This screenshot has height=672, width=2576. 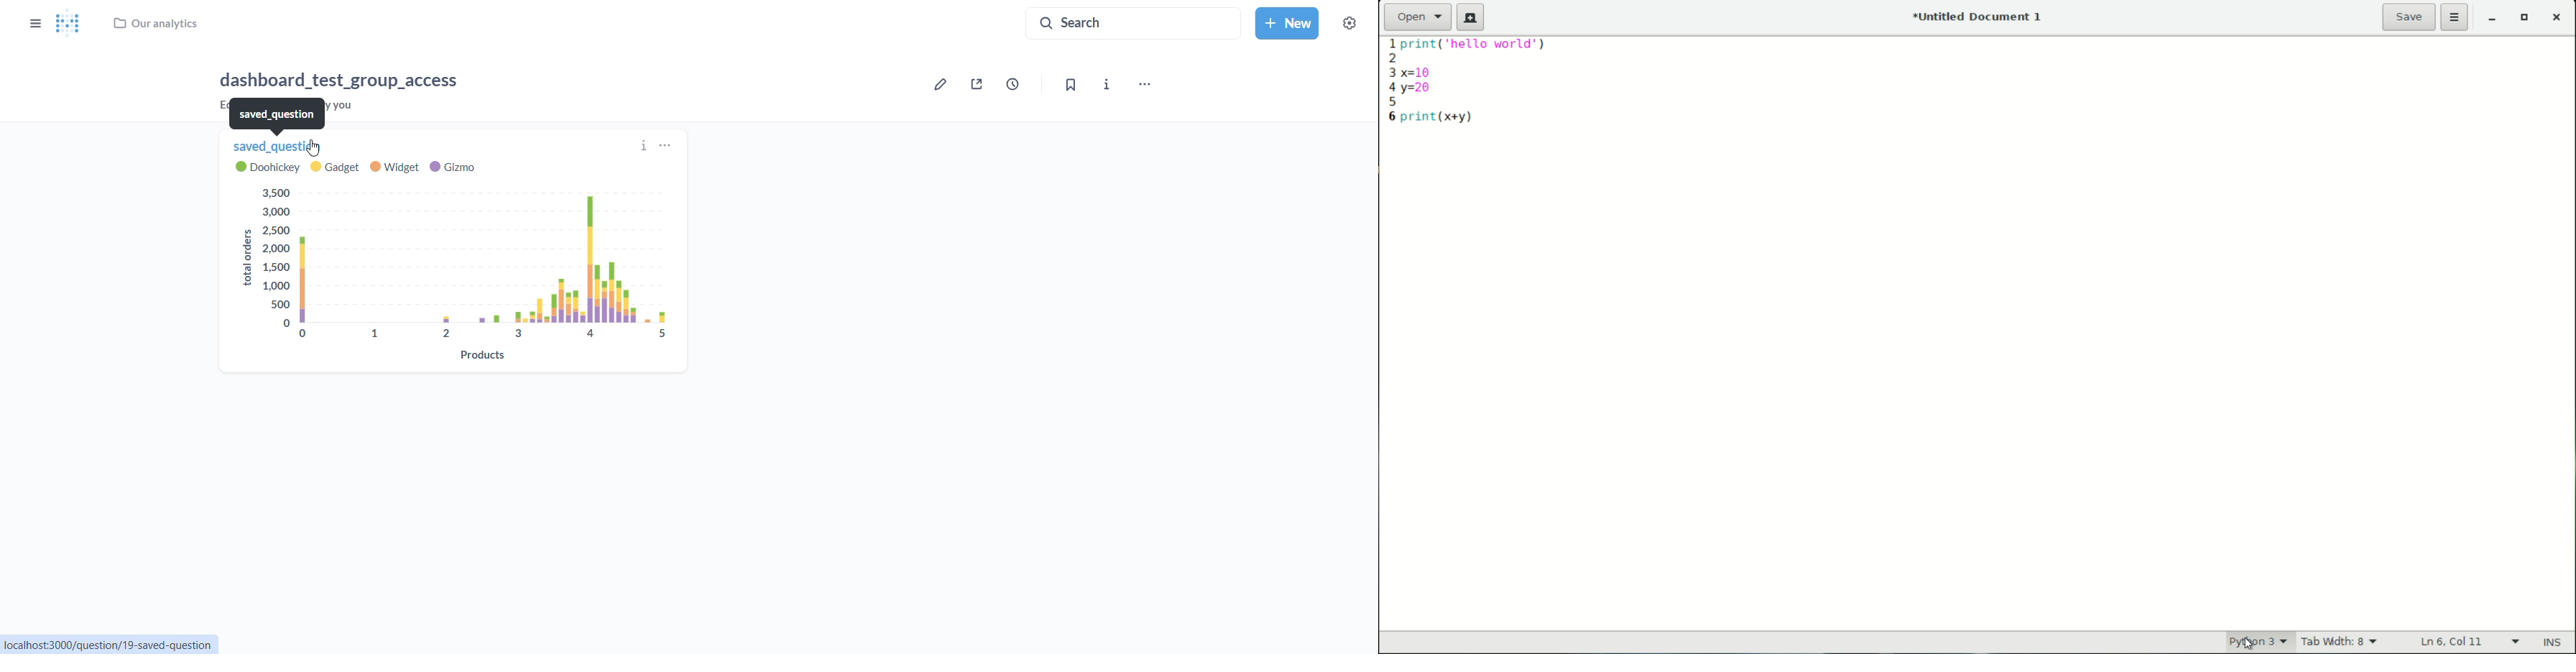 What do you see at coordinates (165, 22) in the screenshot?
I see `our analytics` at bounding box center [165, 22].